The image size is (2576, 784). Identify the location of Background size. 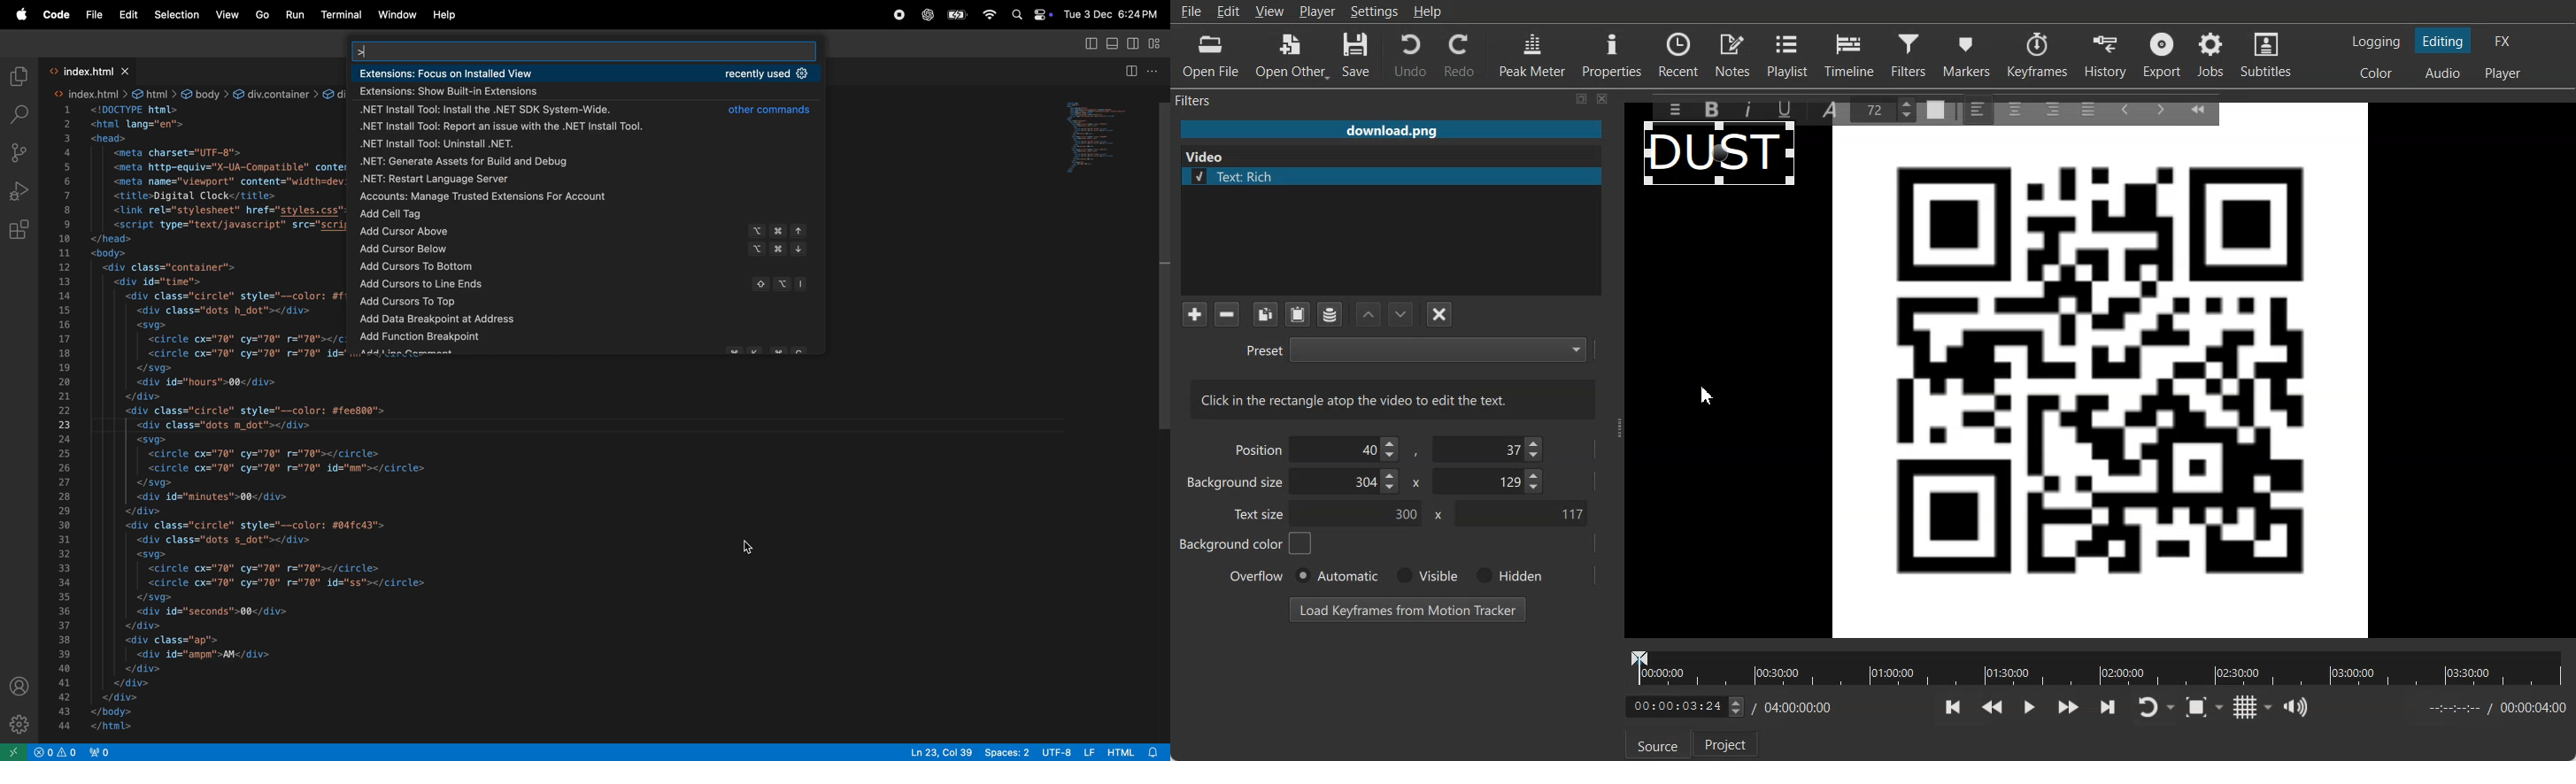
(1237, 486).